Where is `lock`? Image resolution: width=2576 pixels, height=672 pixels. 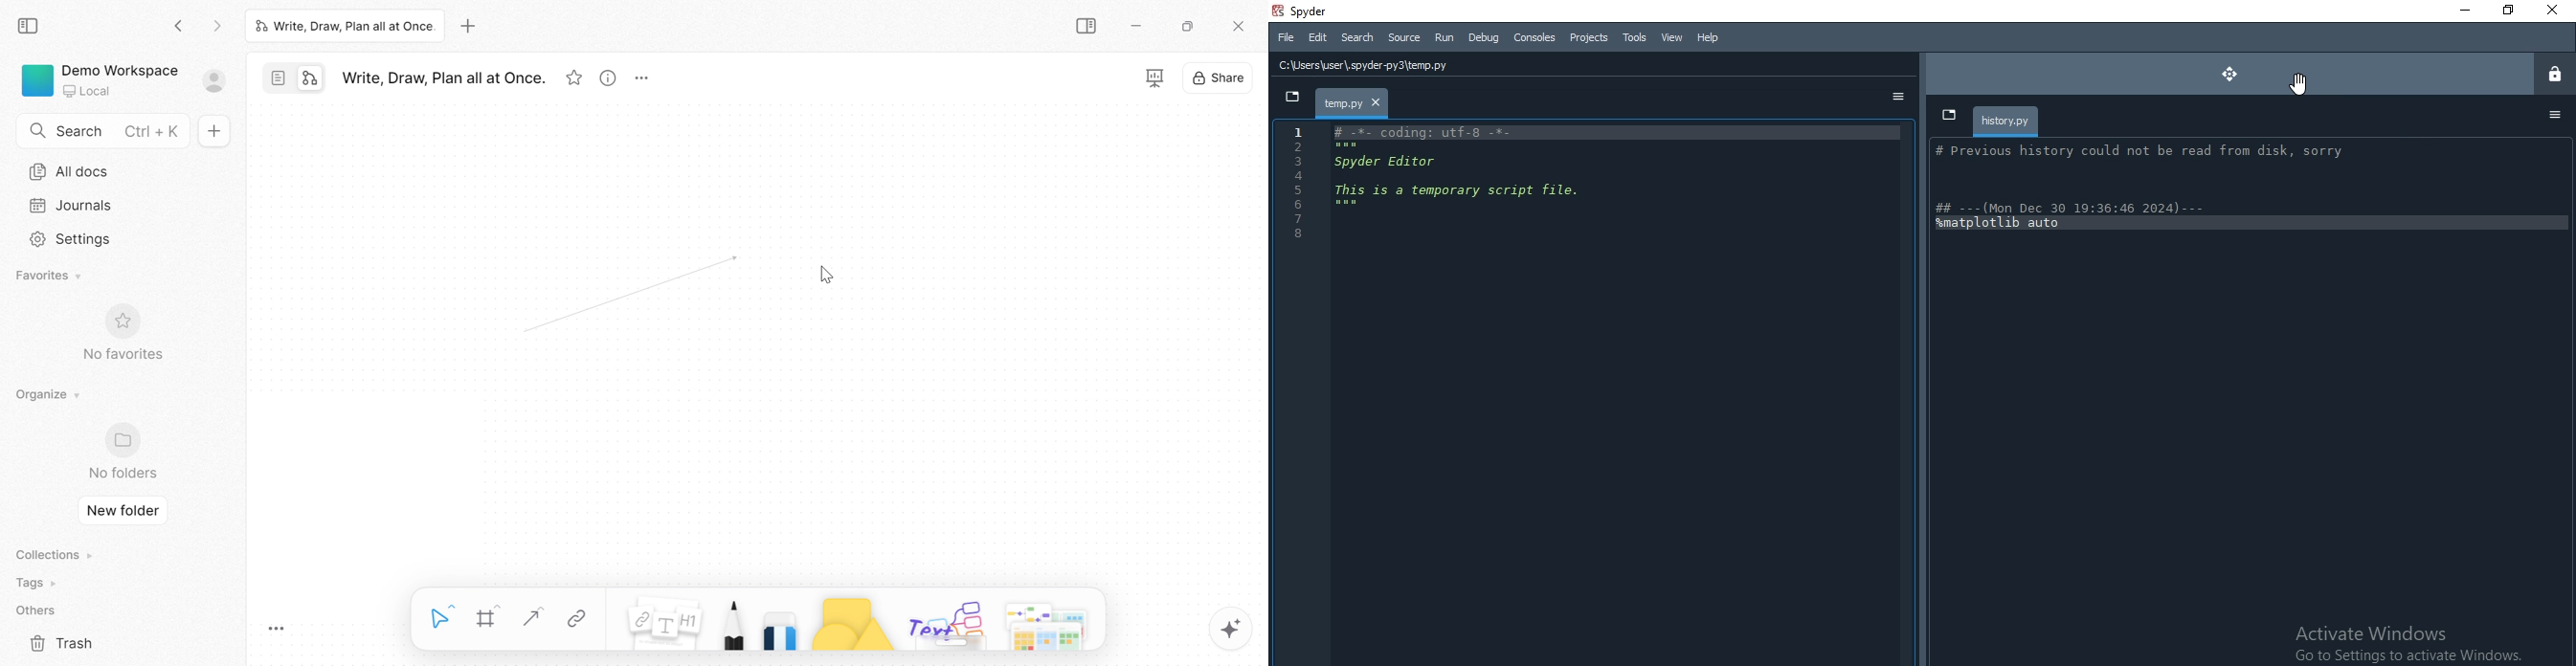 lock is located at coordinates (2556, 73).